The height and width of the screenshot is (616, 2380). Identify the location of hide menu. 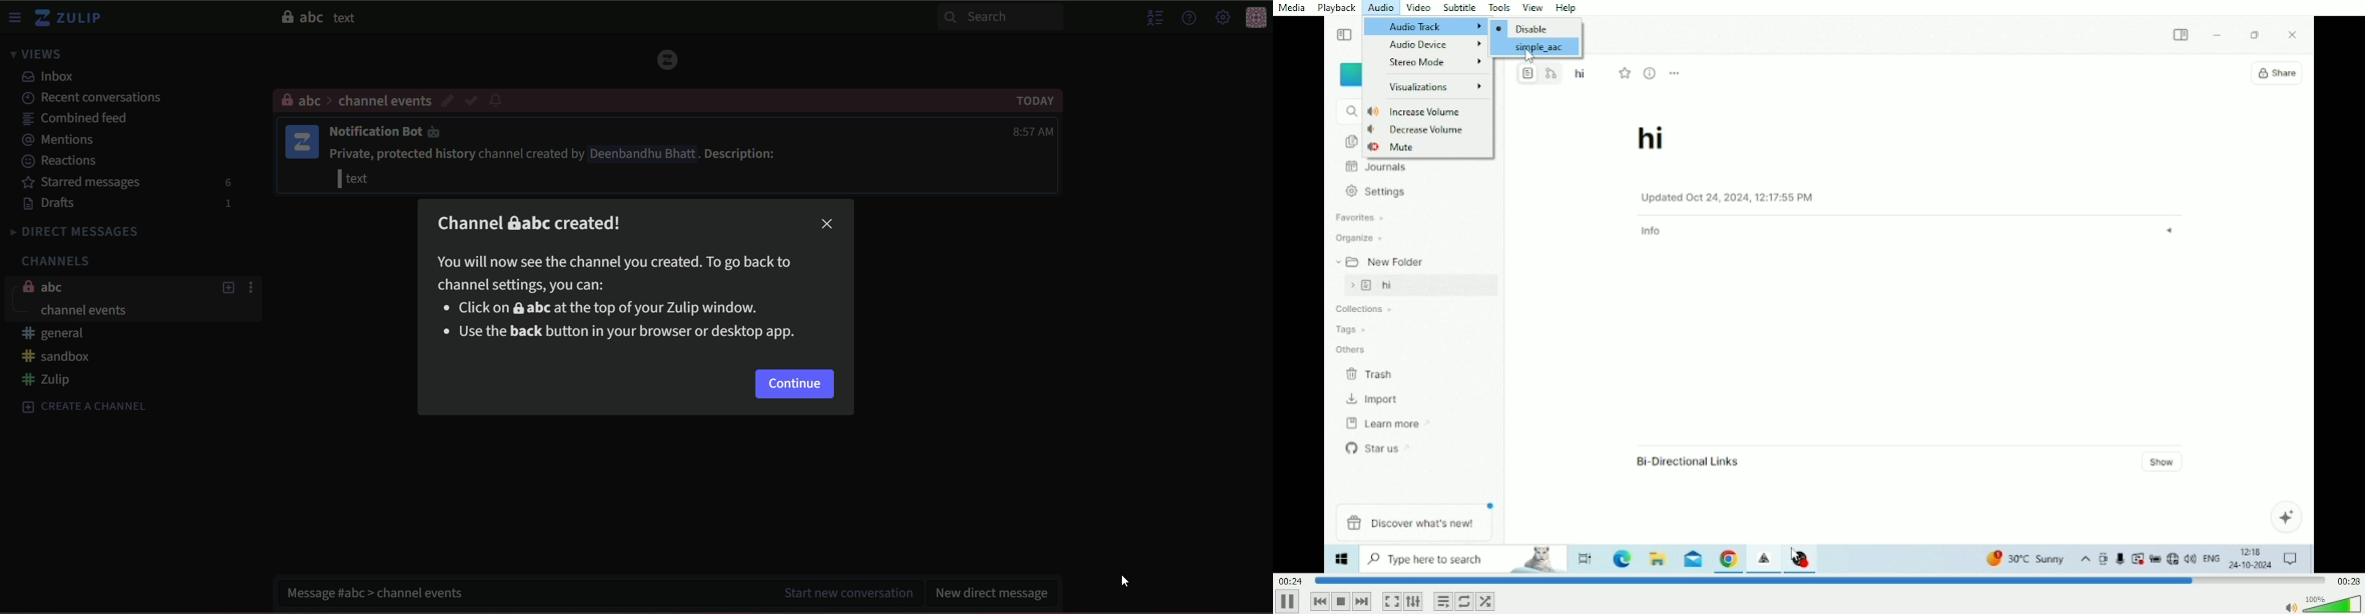
(1154, 18).